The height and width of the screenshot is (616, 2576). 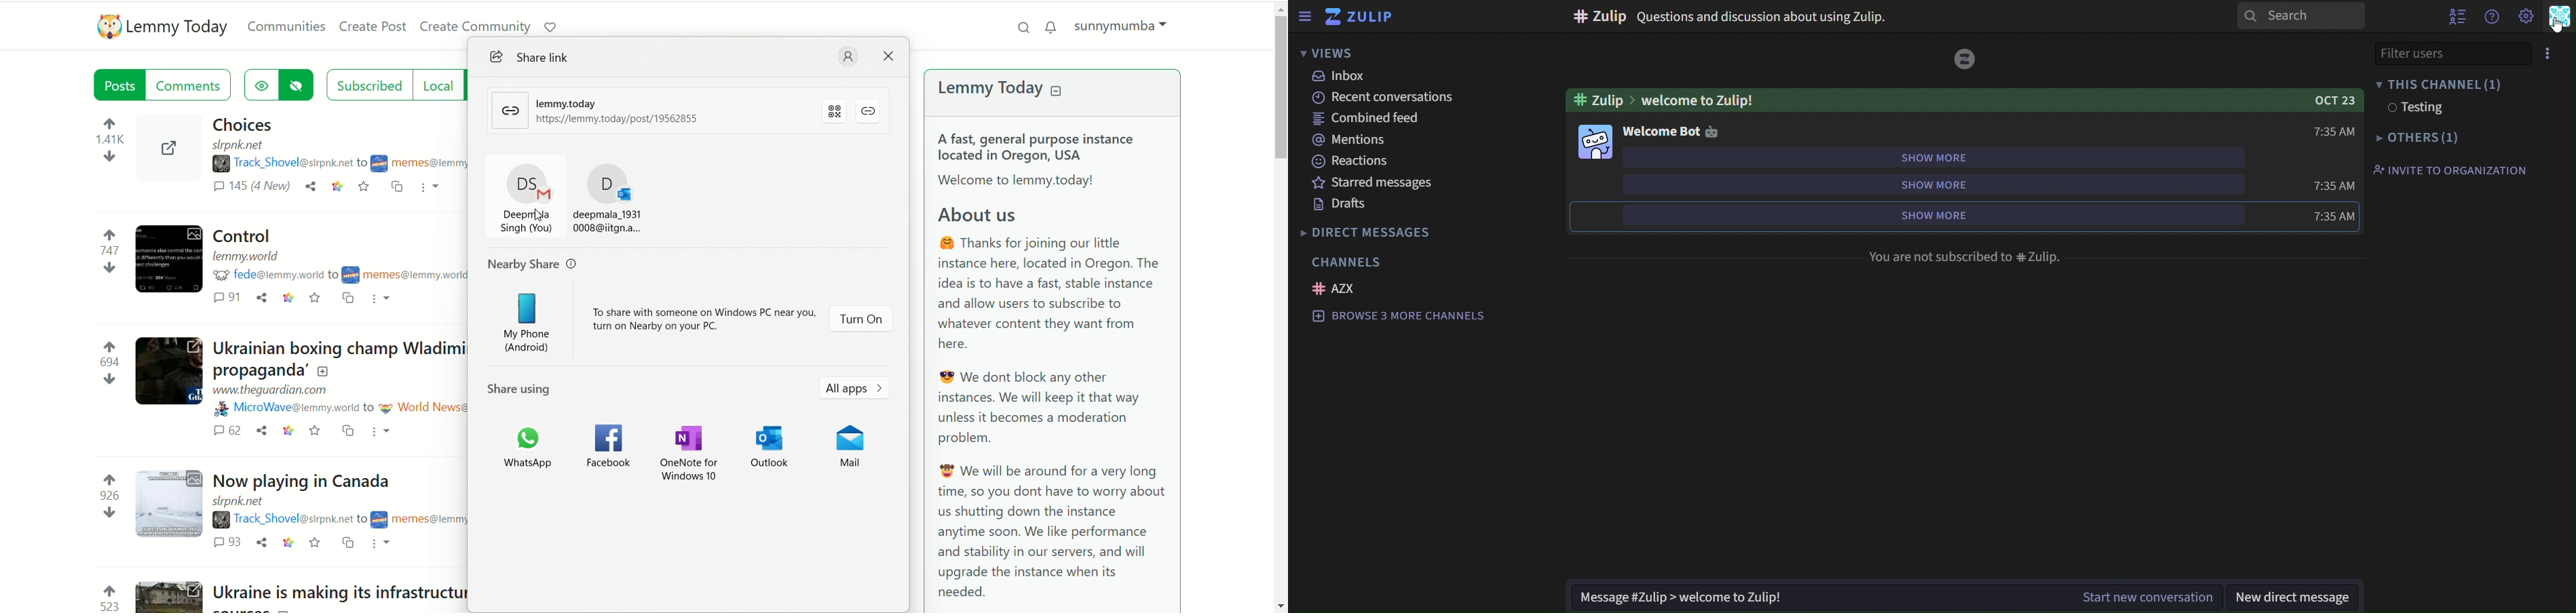 I want to click on channels, so click(x=1353, y=263).